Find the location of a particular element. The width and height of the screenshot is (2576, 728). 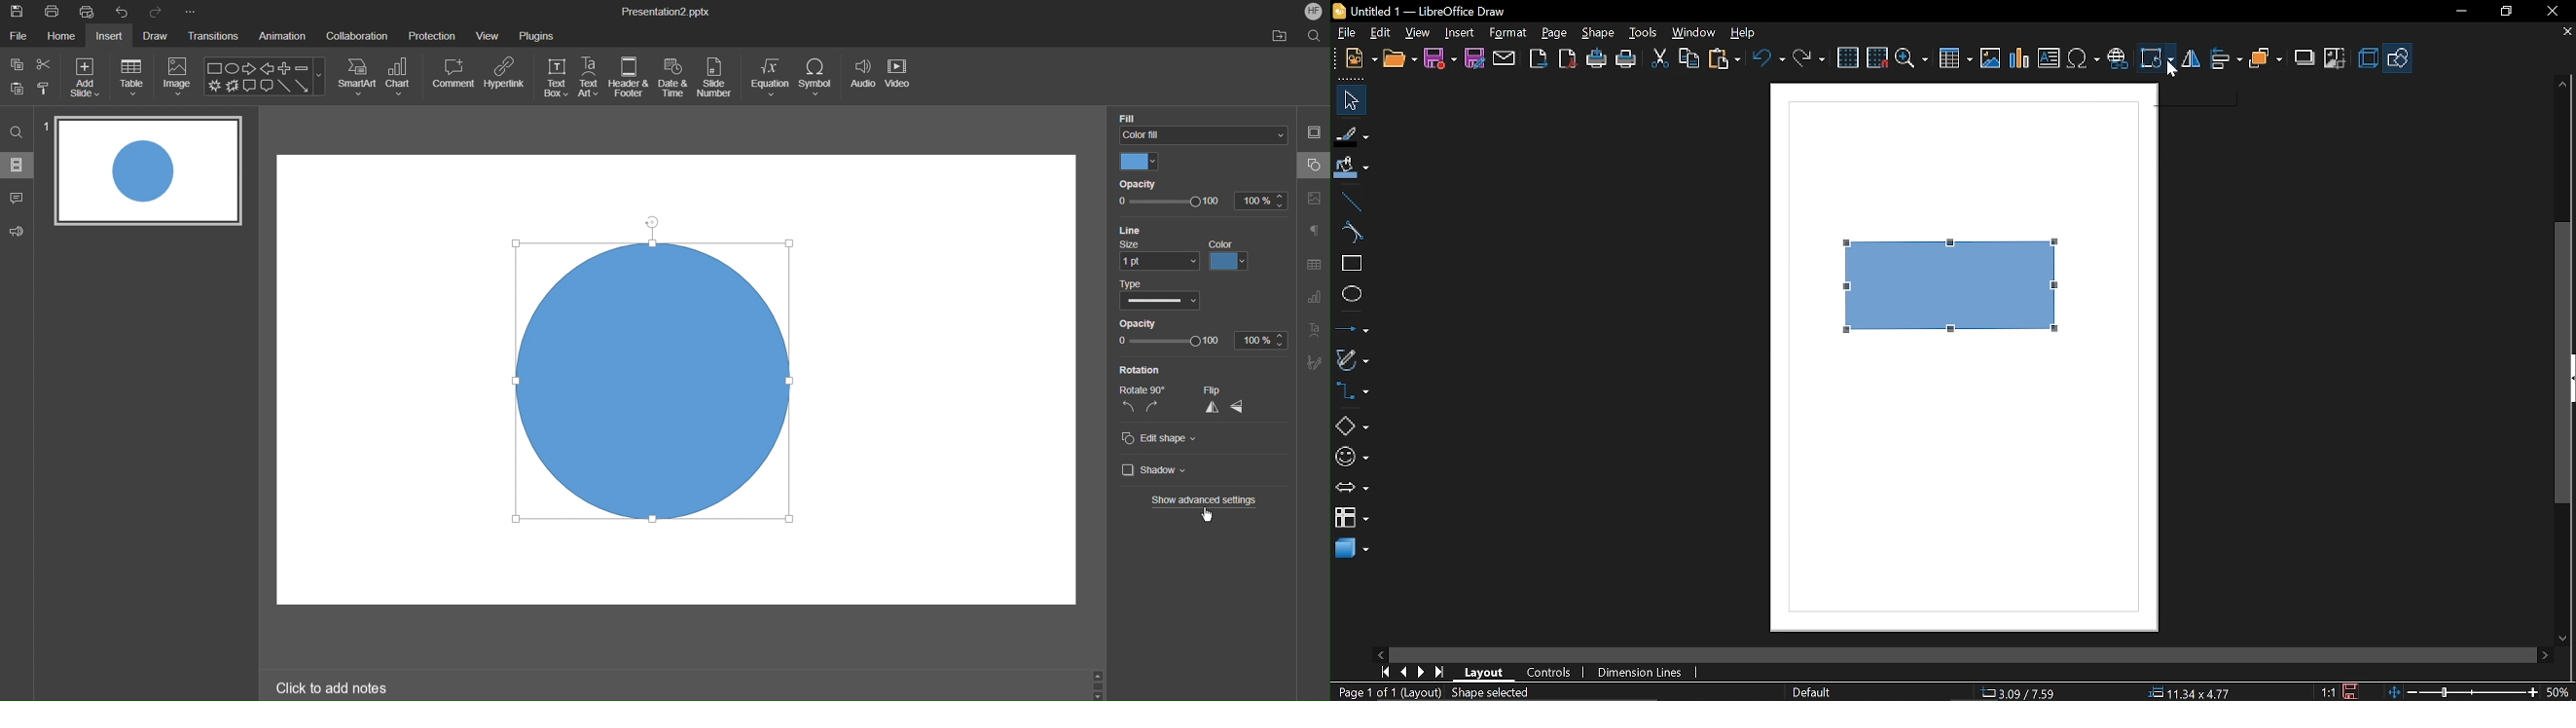

controls is located at coordinates (1550, 675).